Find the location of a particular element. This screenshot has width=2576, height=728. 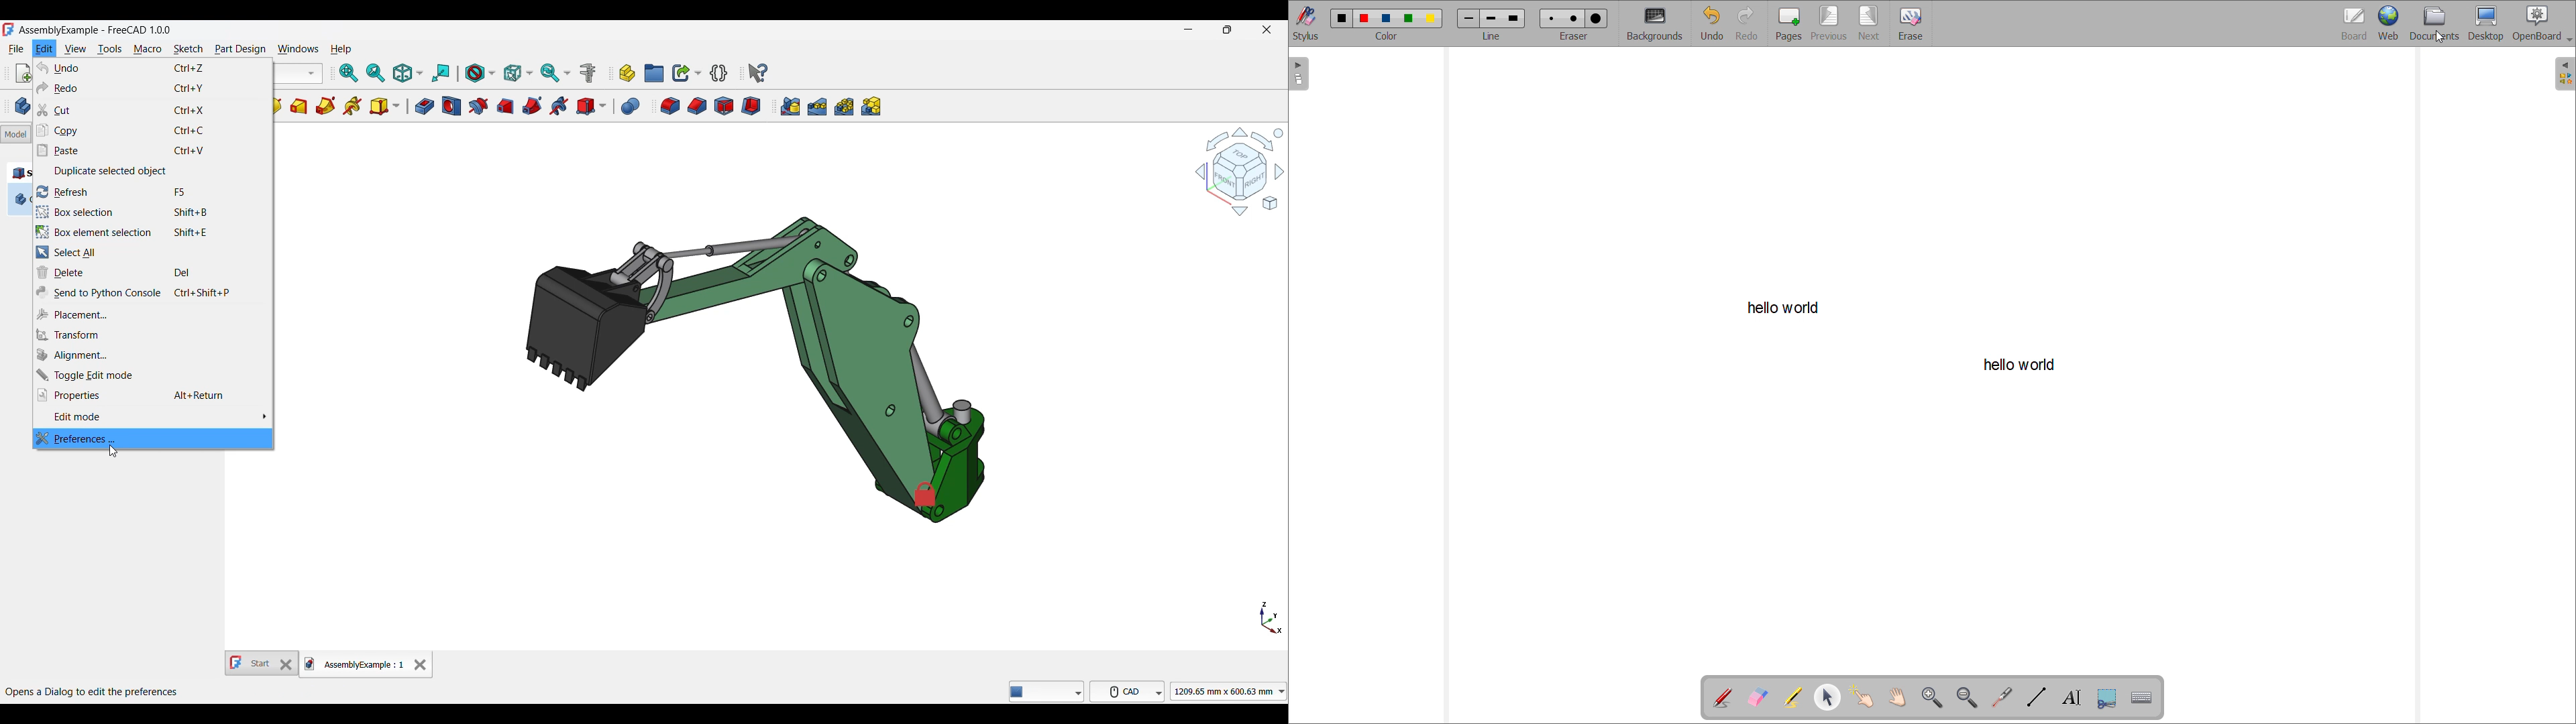

Thickness is located at coordinates (751, 106).